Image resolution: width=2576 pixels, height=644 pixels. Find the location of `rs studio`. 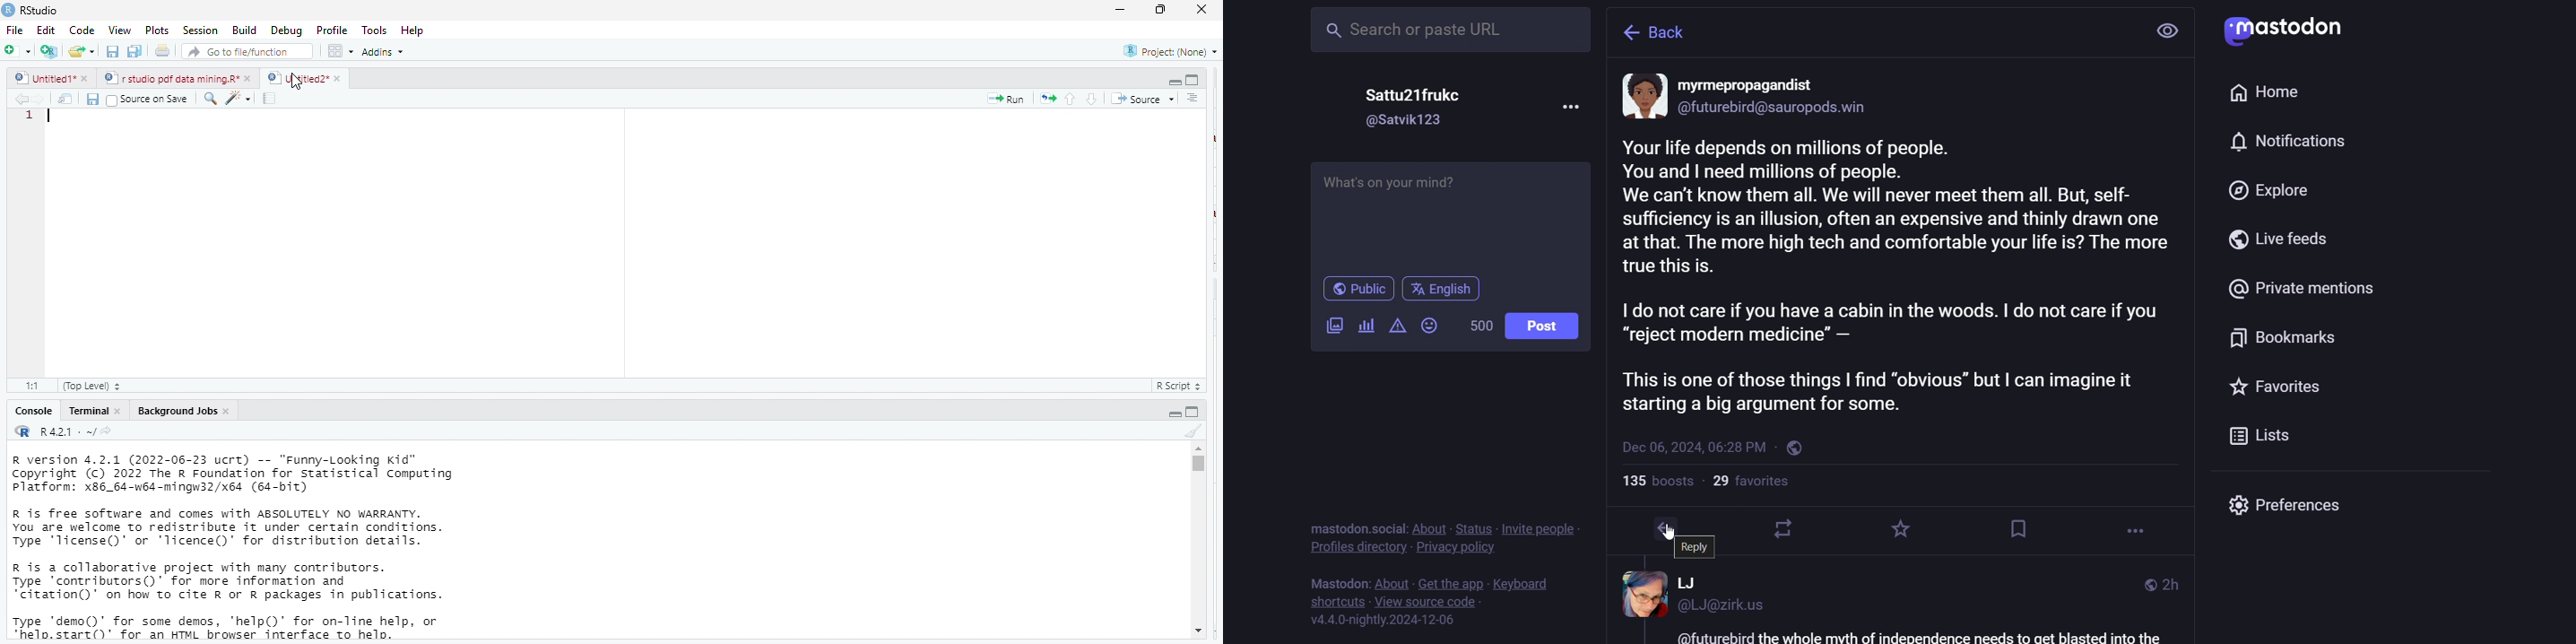

rs studio is located at coordinates (23, 432).